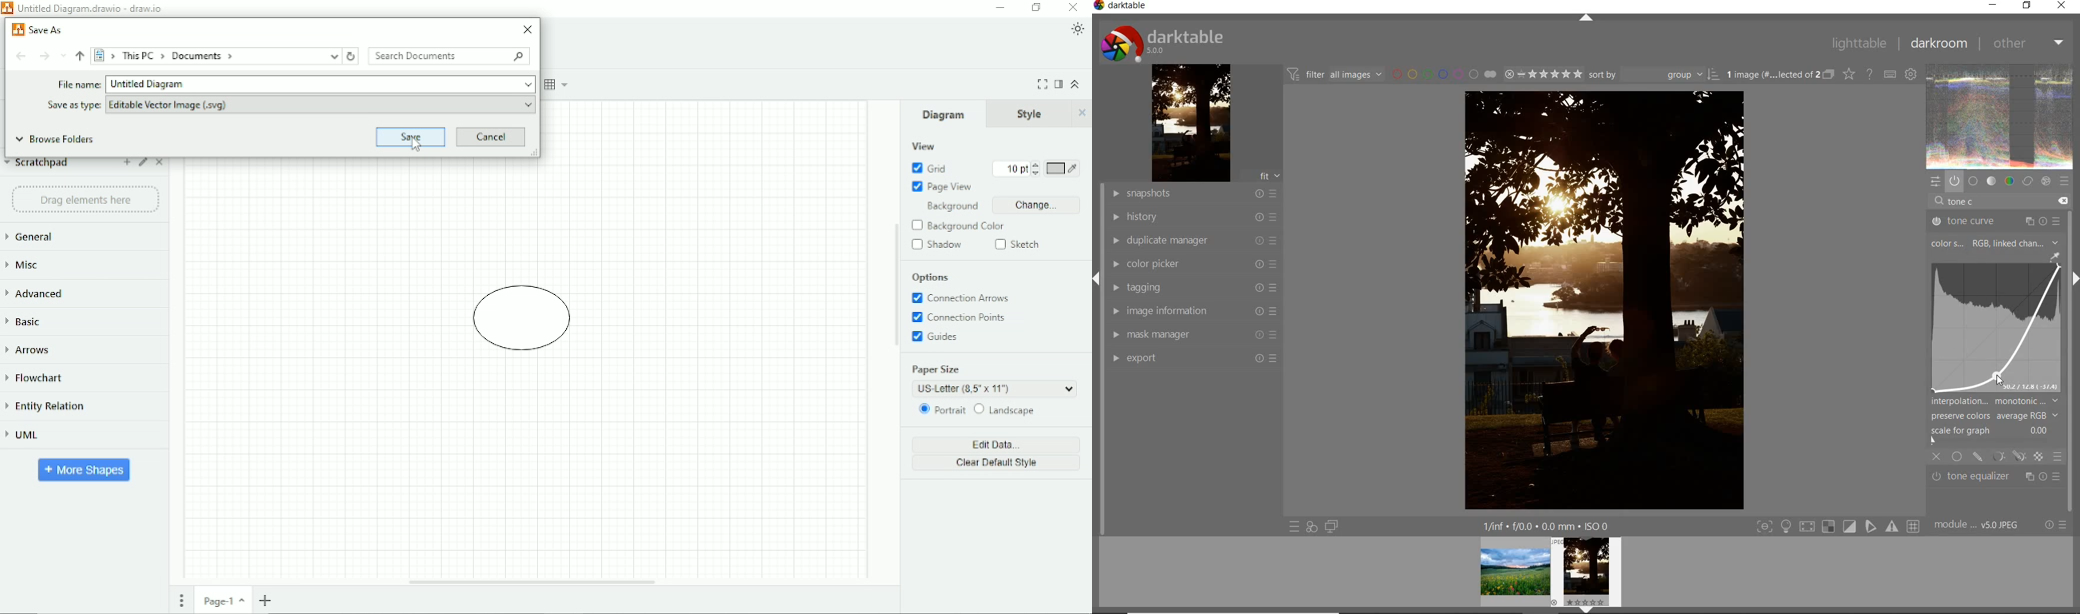 The height and width of the screenshot is (616, 2100). Describe the element at coordinates (1021, 245) in the screenshot. I see `Sketch` at that location.